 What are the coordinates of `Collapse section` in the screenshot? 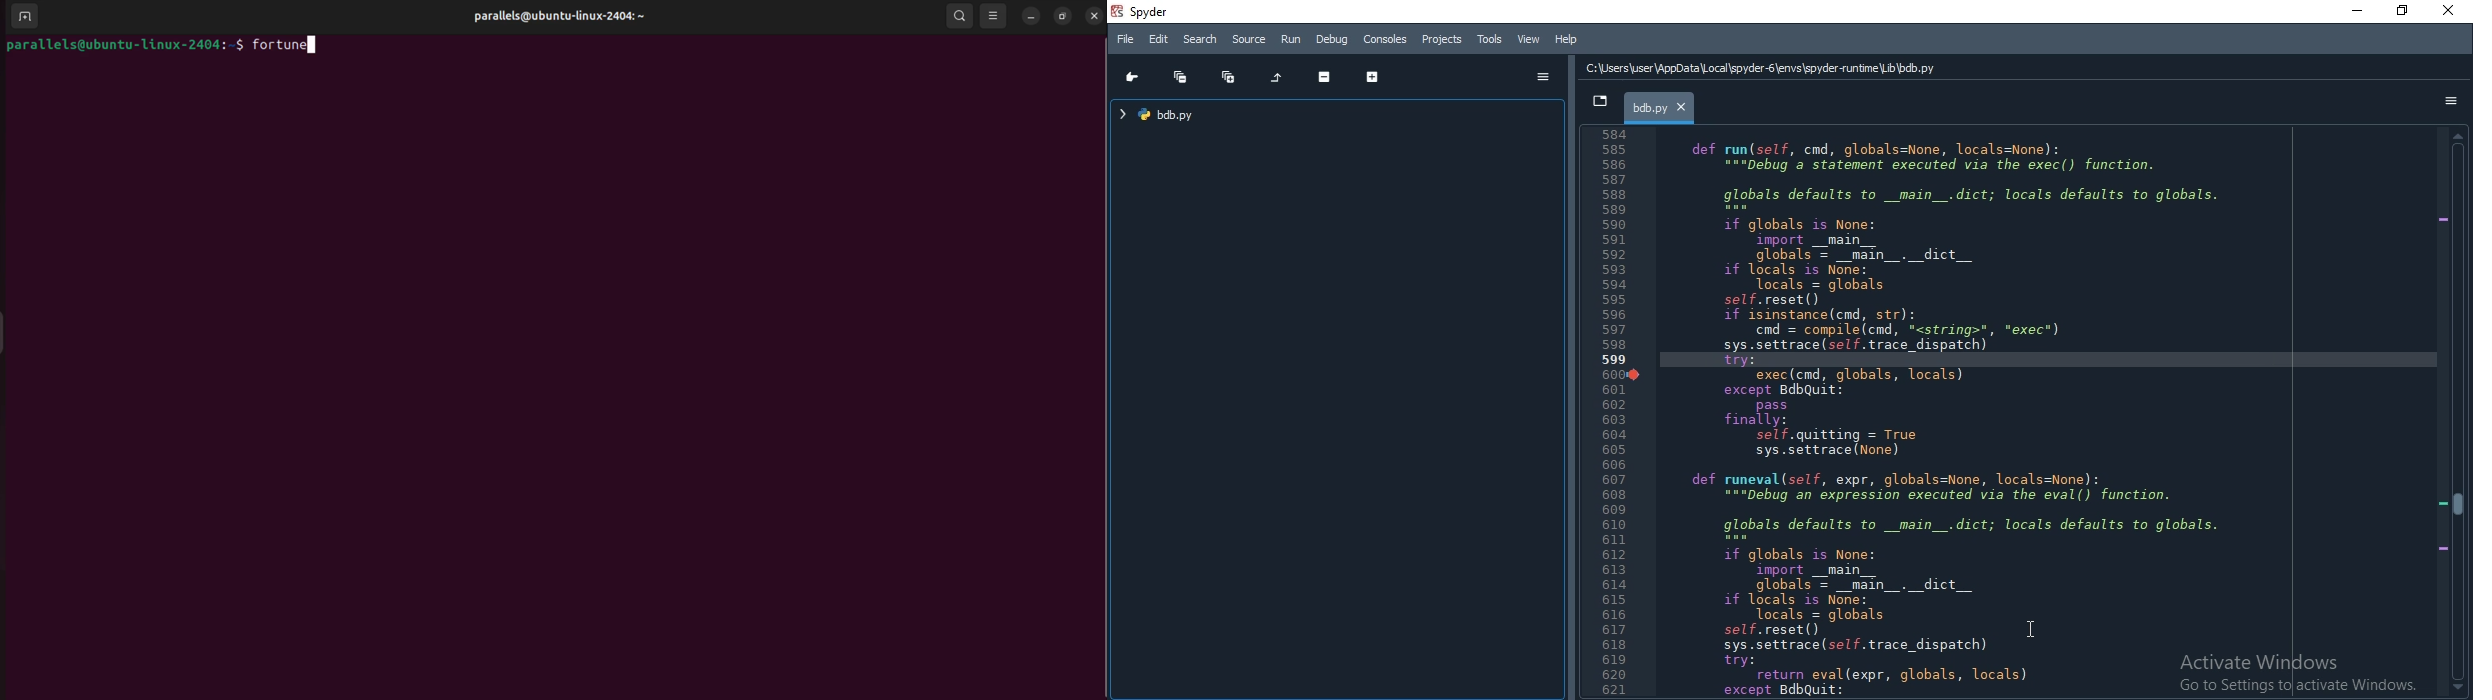 It's located at (1325, 76).